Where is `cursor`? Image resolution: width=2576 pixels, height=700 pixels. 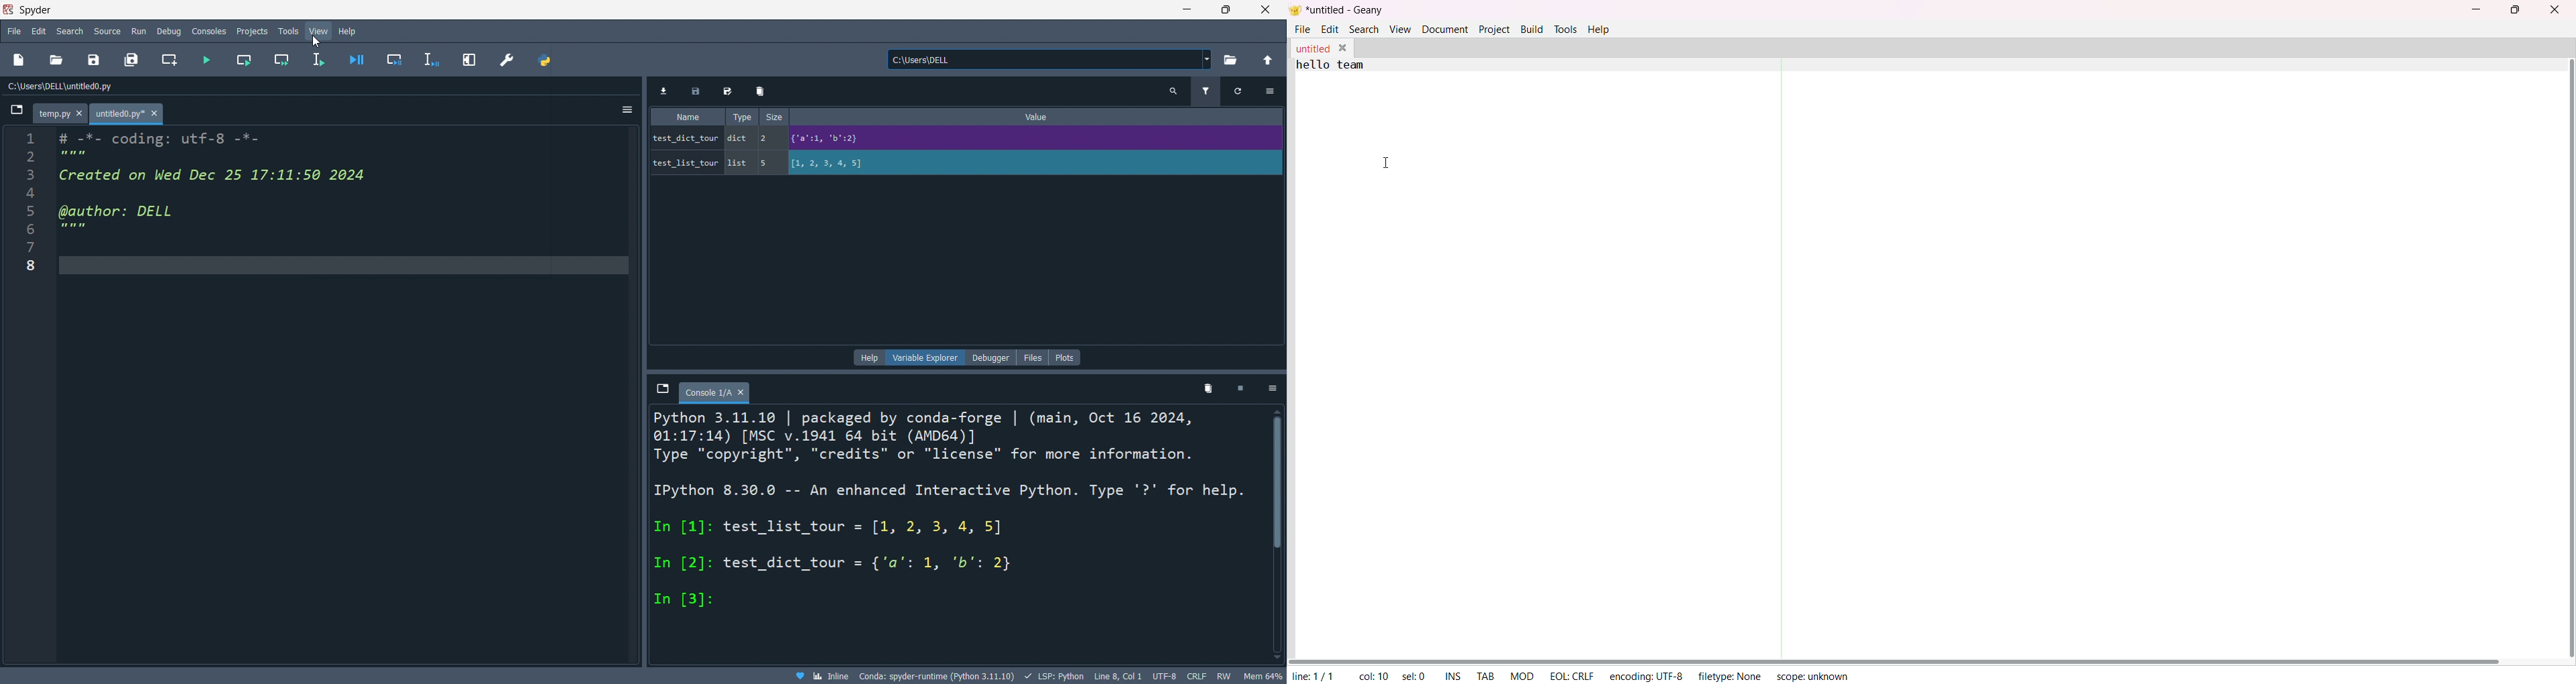
cursor is located at coordinates (317, 42).